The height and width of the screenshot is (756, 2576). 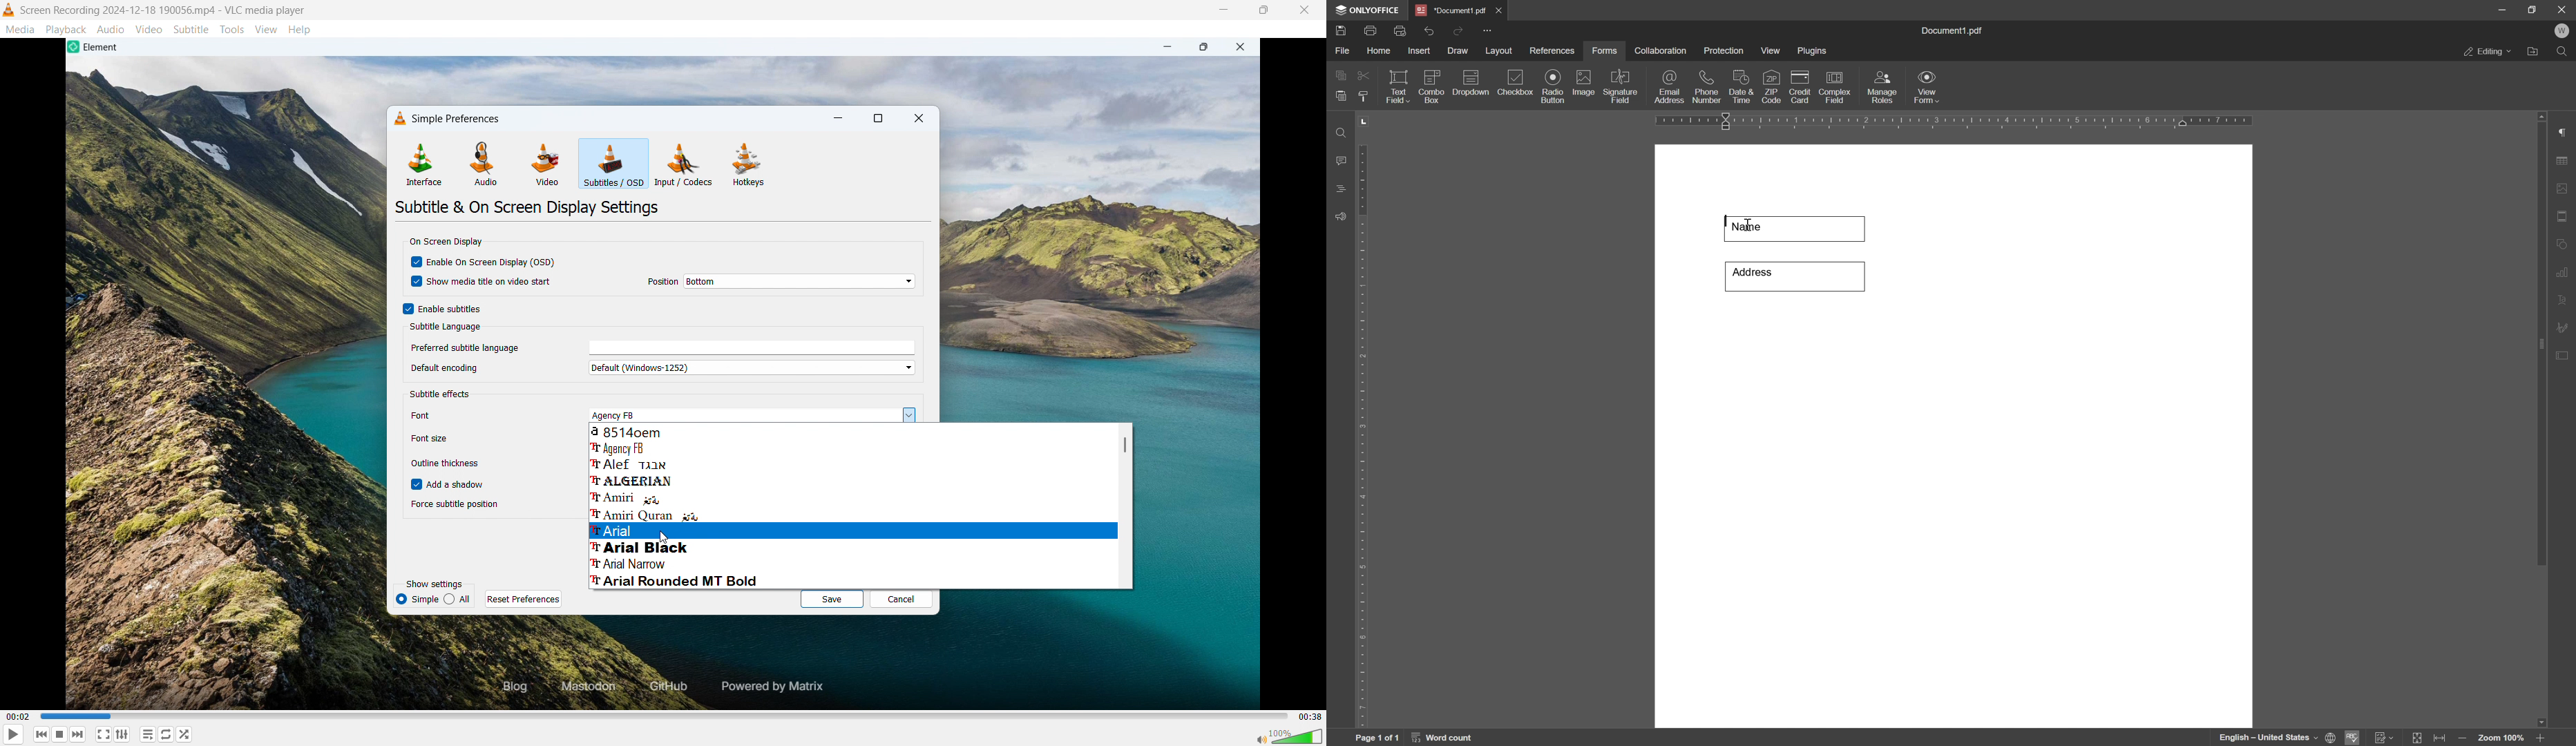 I want to click on interface, so click(x=423, y=164).